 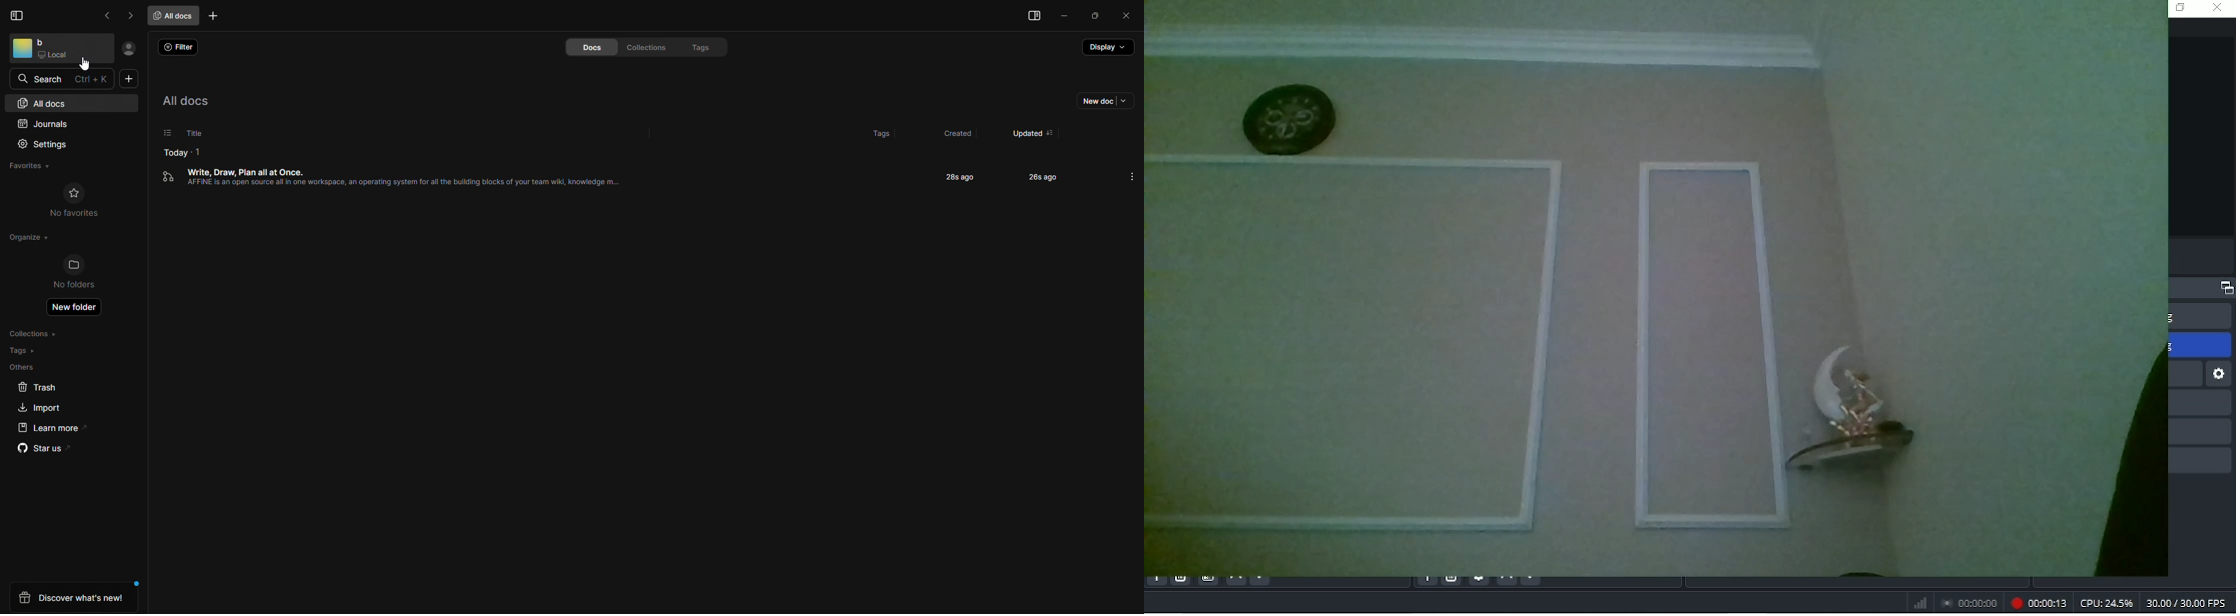 What do you see at coordinates (129, 80) in the screenshot?
I see `new doc` at bounding box center [129, 80].